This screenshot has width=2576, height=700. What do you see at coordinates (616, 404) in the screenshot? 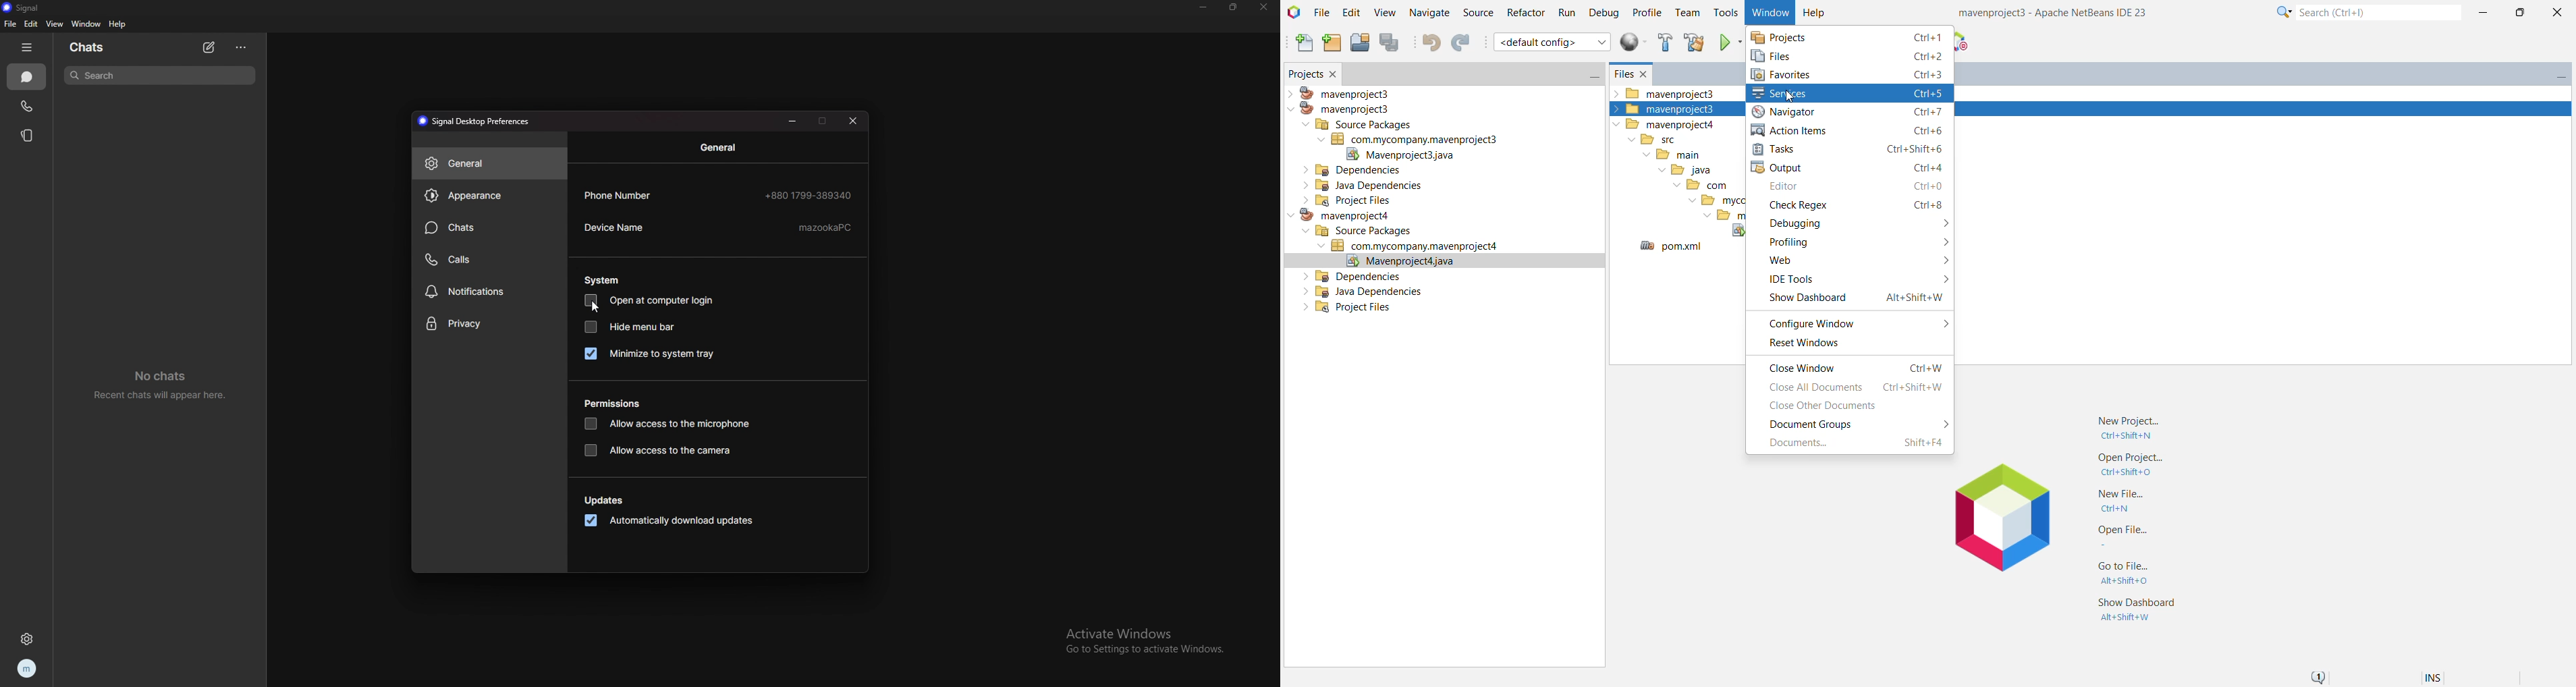
I see `permissions` at bounding box center [616, 404].